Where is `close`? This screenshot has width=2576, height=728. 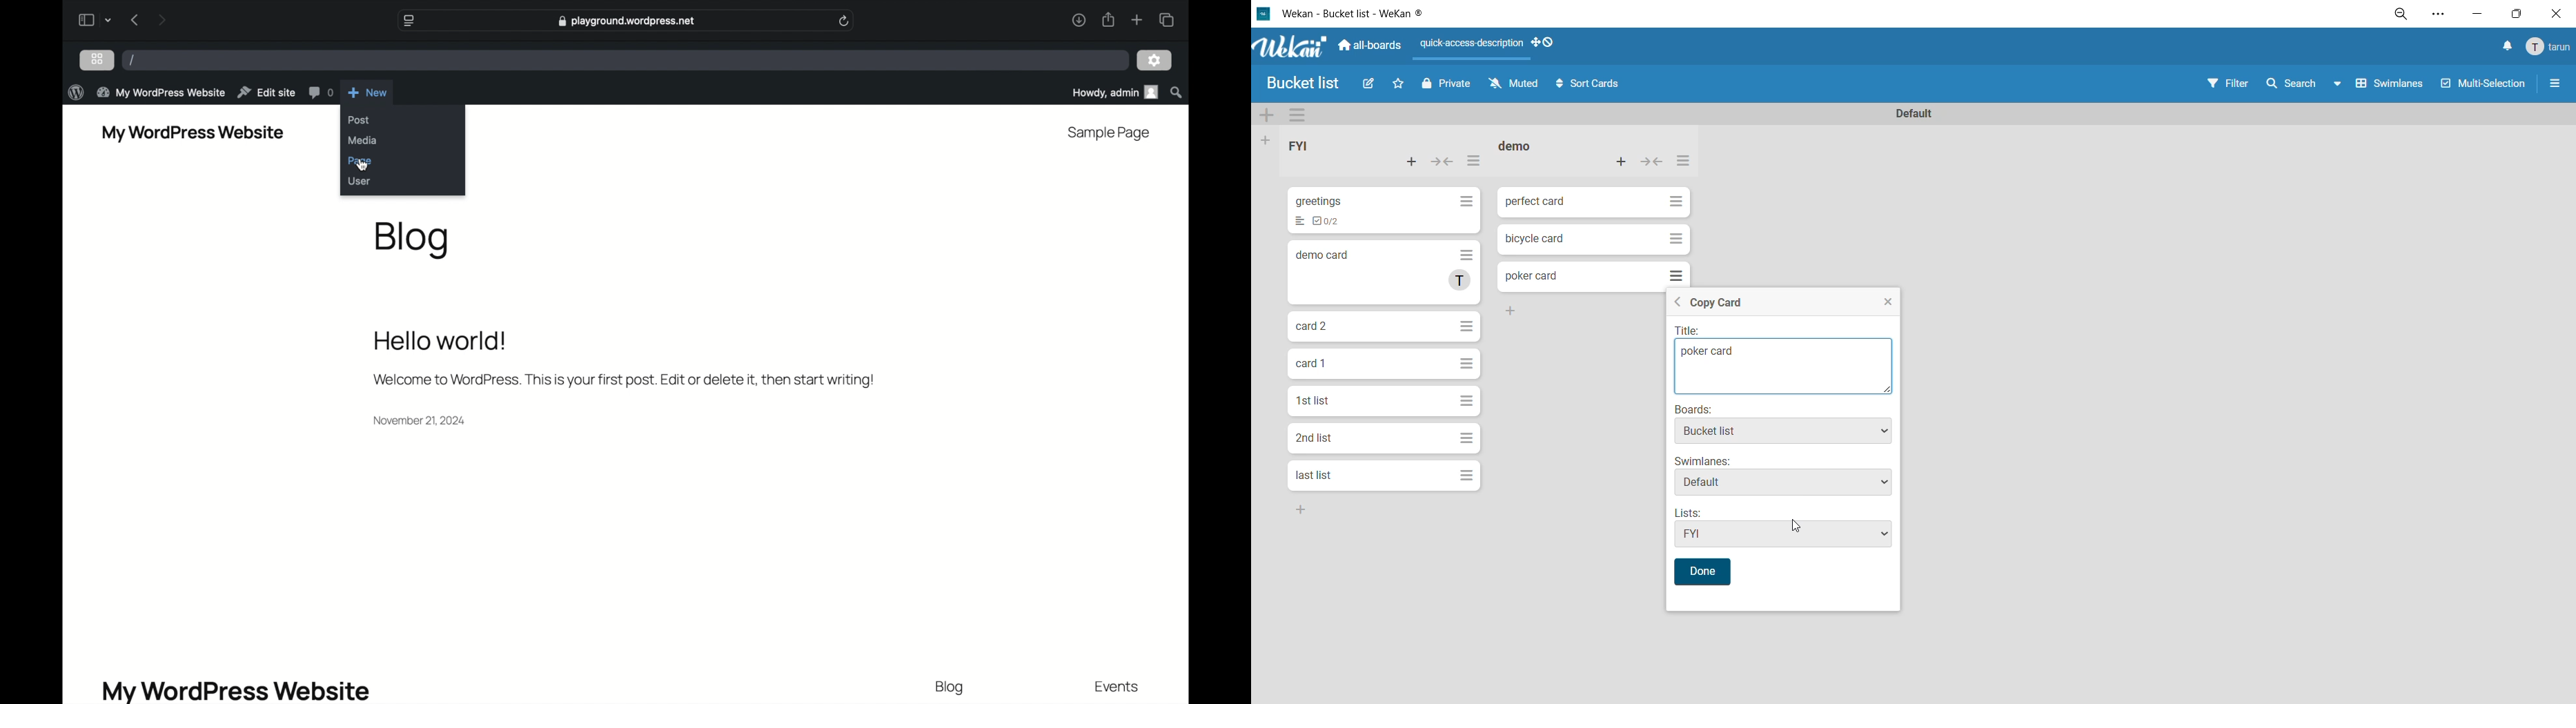 close is located at coordinates (2554, 14).